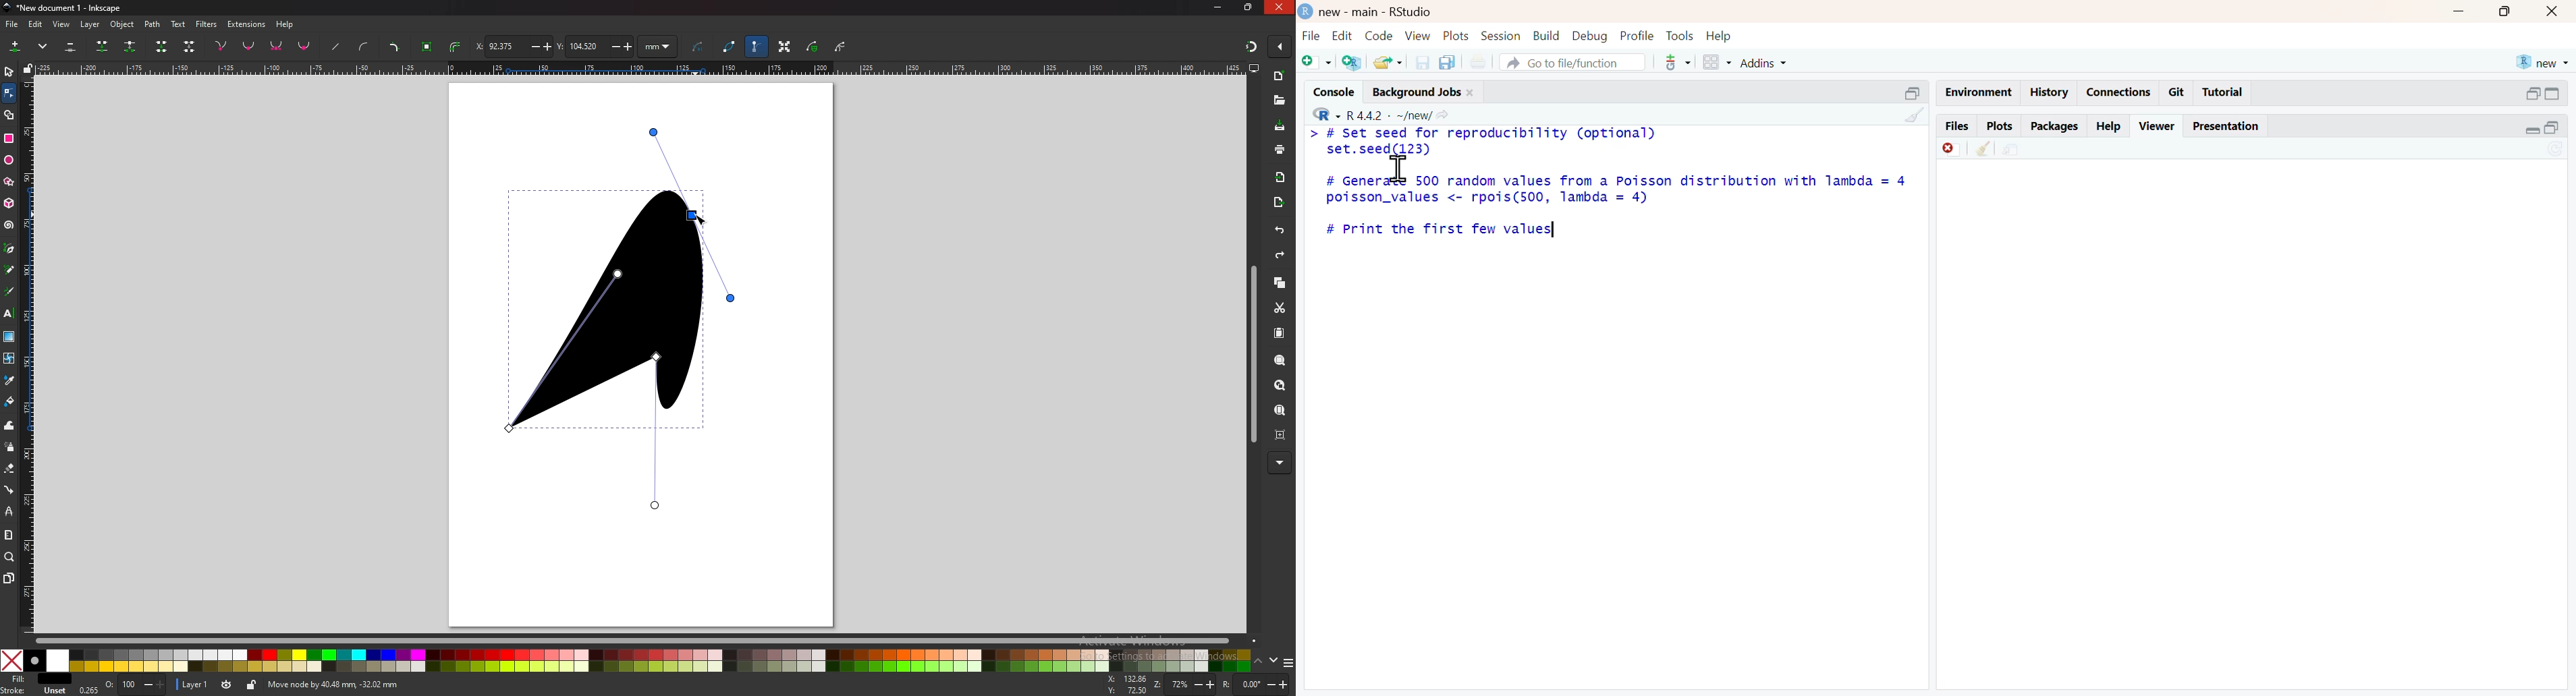 Image resolution: width=2576 pixels, height=700 pixels. What do you see at coordinates (1375, 13) in the screenshot?
I see `new - main - RStudio` at bounding box center [1375, 13].